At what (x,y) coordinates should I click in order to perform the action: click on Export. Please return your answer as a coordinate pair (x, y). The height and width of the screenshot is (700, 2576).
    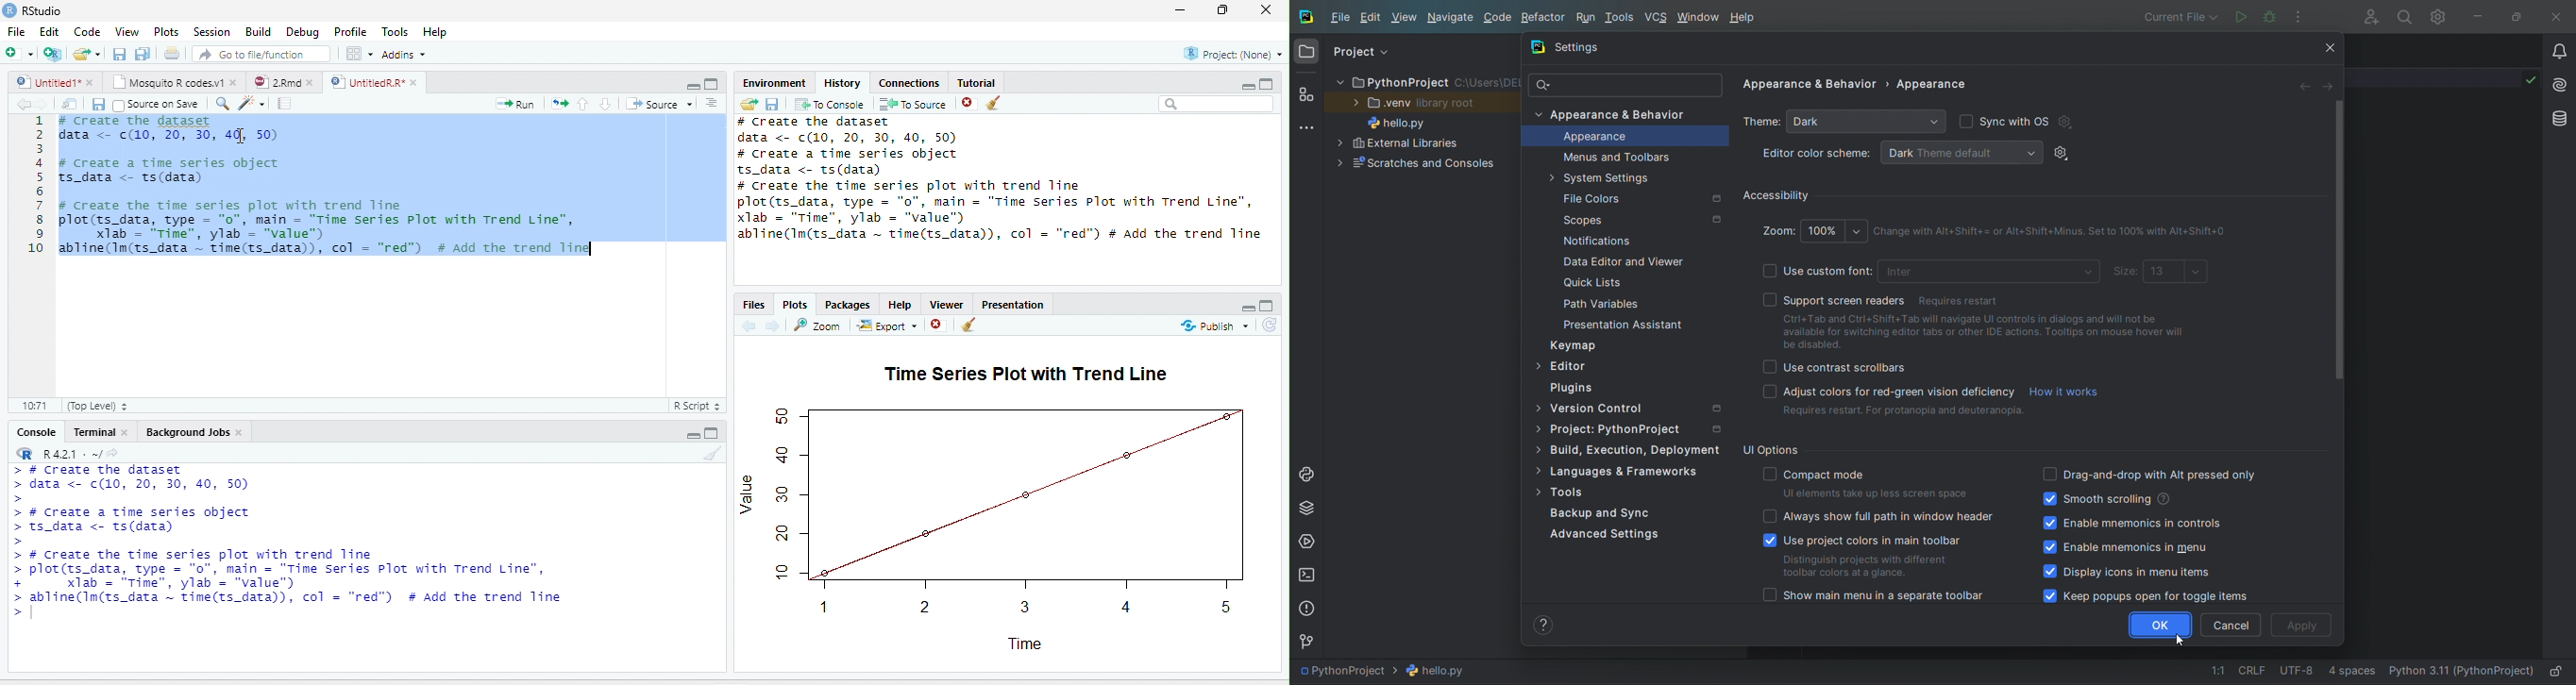
    Looking at the image, I should click on (887, 326).